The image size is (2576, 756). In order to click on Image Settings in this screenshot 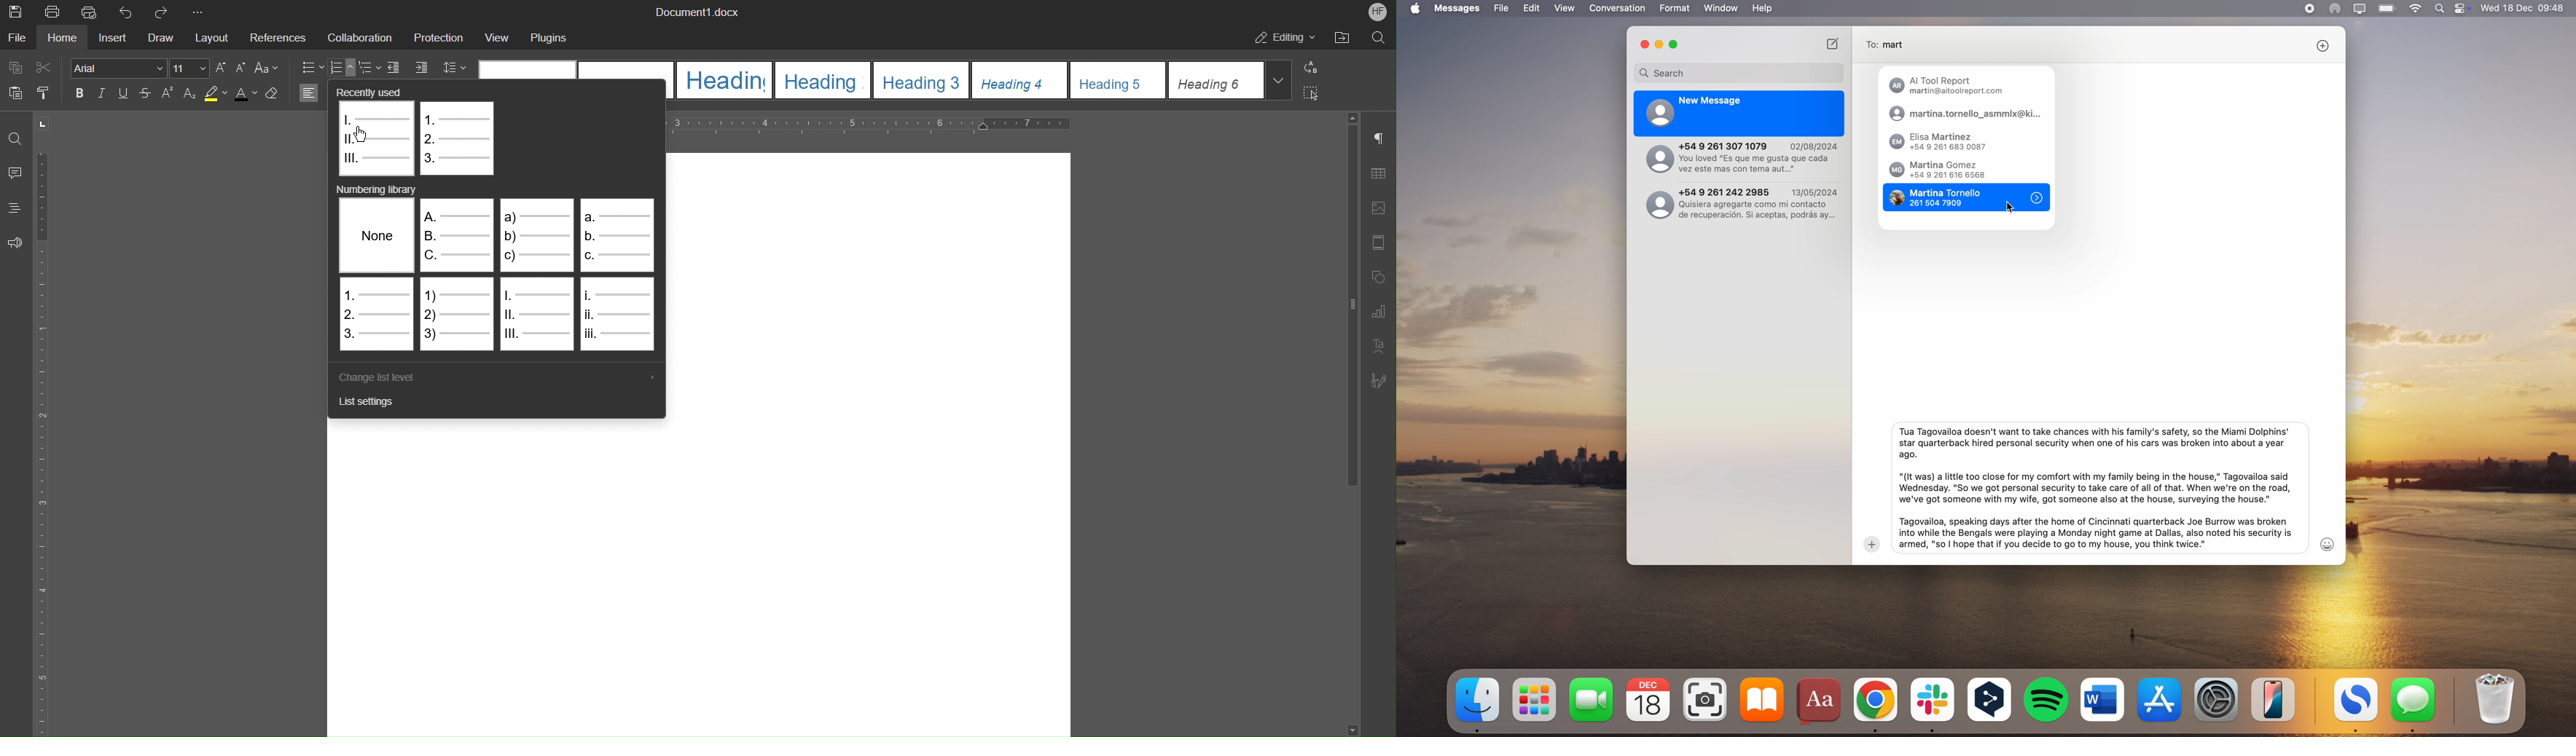, I will do `click(1377, 208)`.